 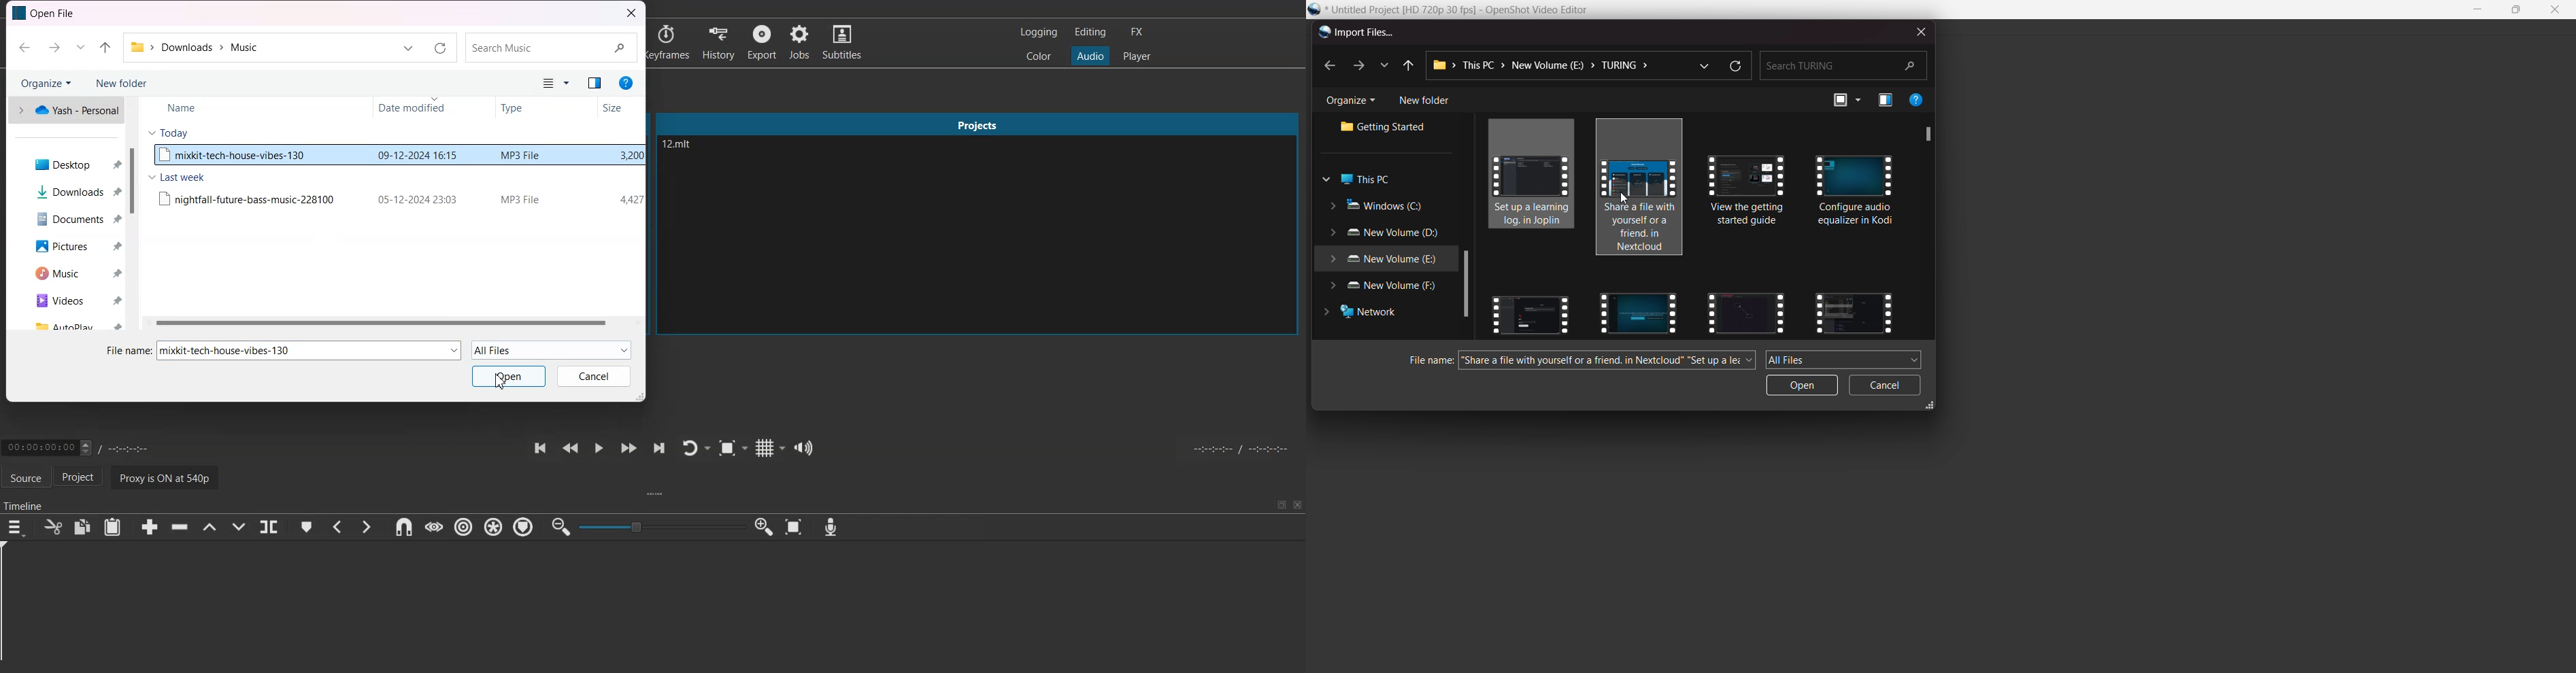 What do you see at coordinates (392, 322) in the screenshot?
I see `Horizontal Scroll bar` at bounding box center [392, 322].